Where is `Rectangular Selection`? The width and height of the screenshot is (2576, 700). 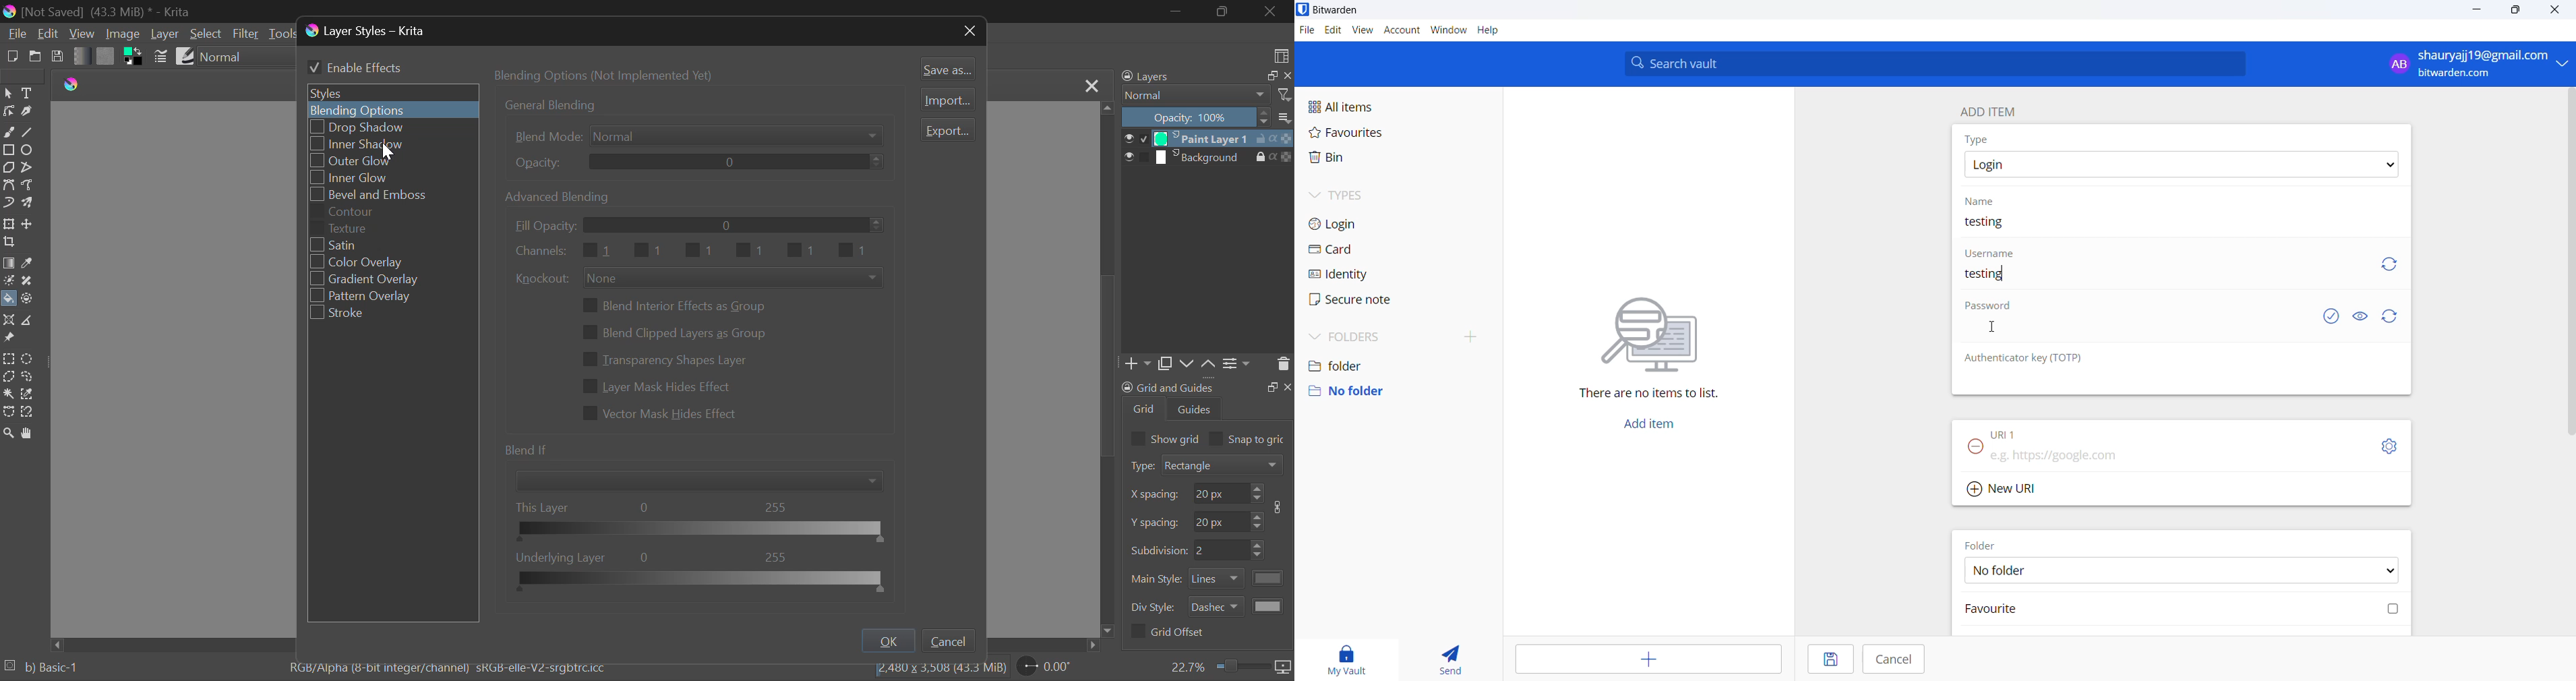 Rectangular Selection is located at coordinates (8, 359).